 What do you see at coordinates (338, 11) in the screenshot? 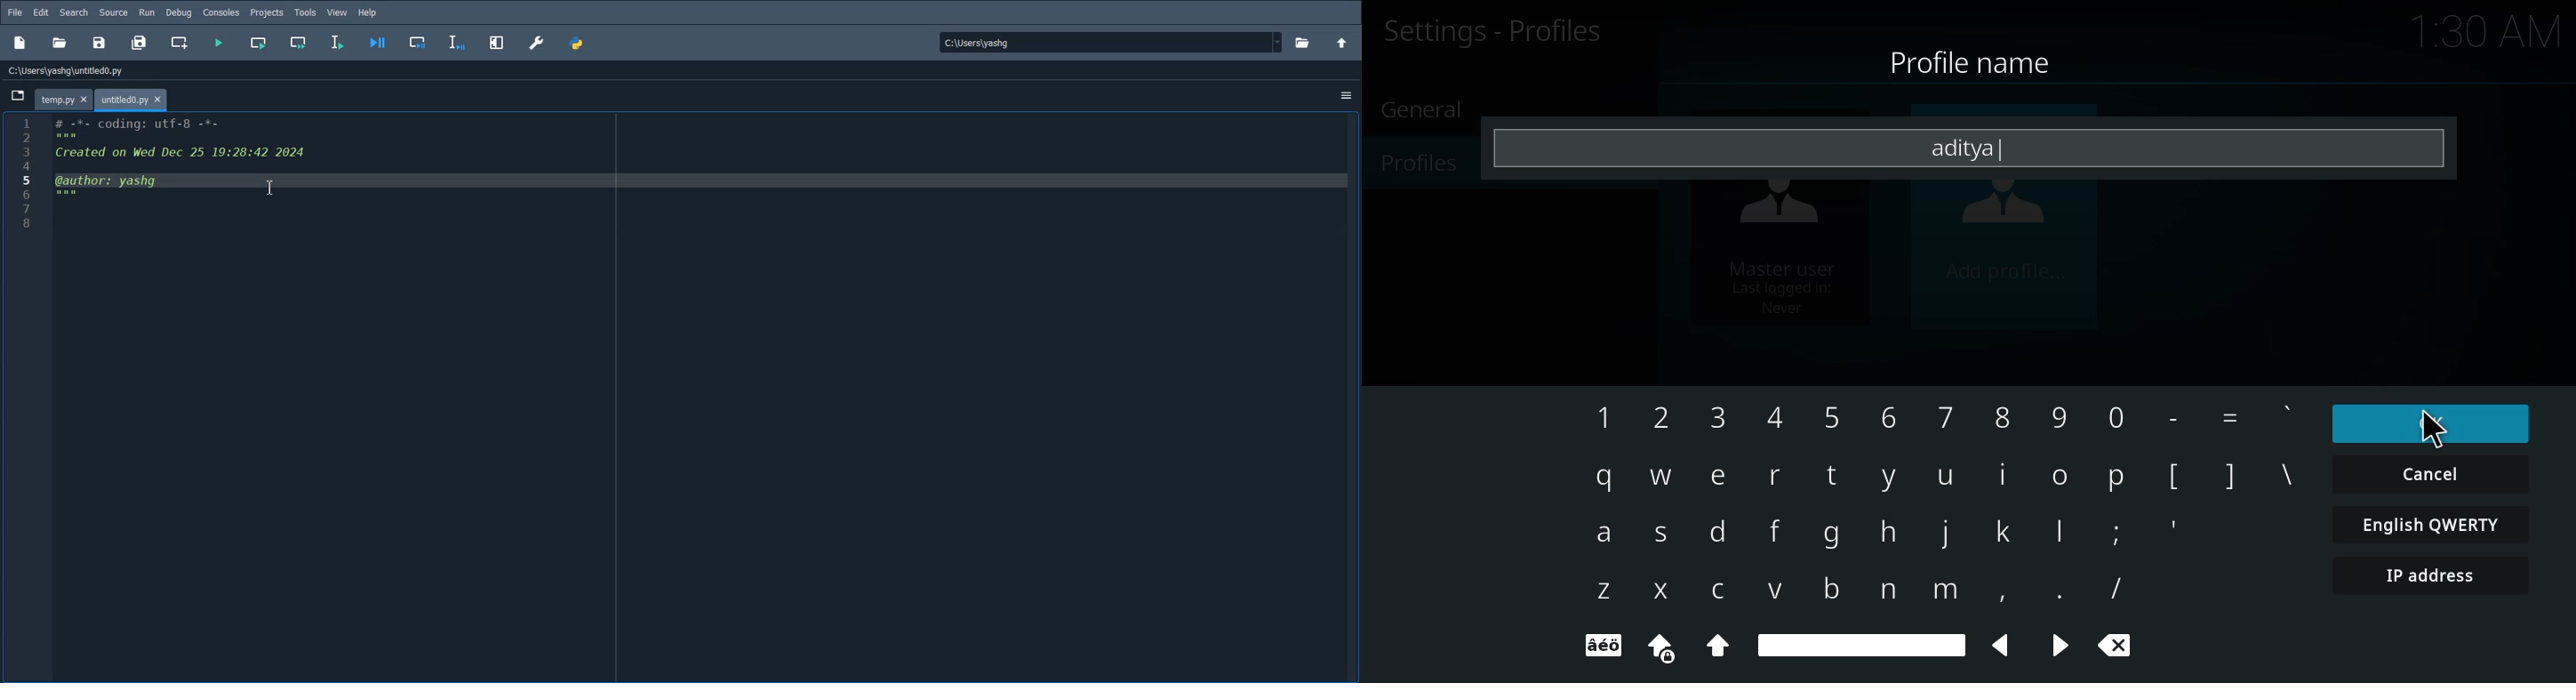
I see `View` at bounding box center [338, 11].